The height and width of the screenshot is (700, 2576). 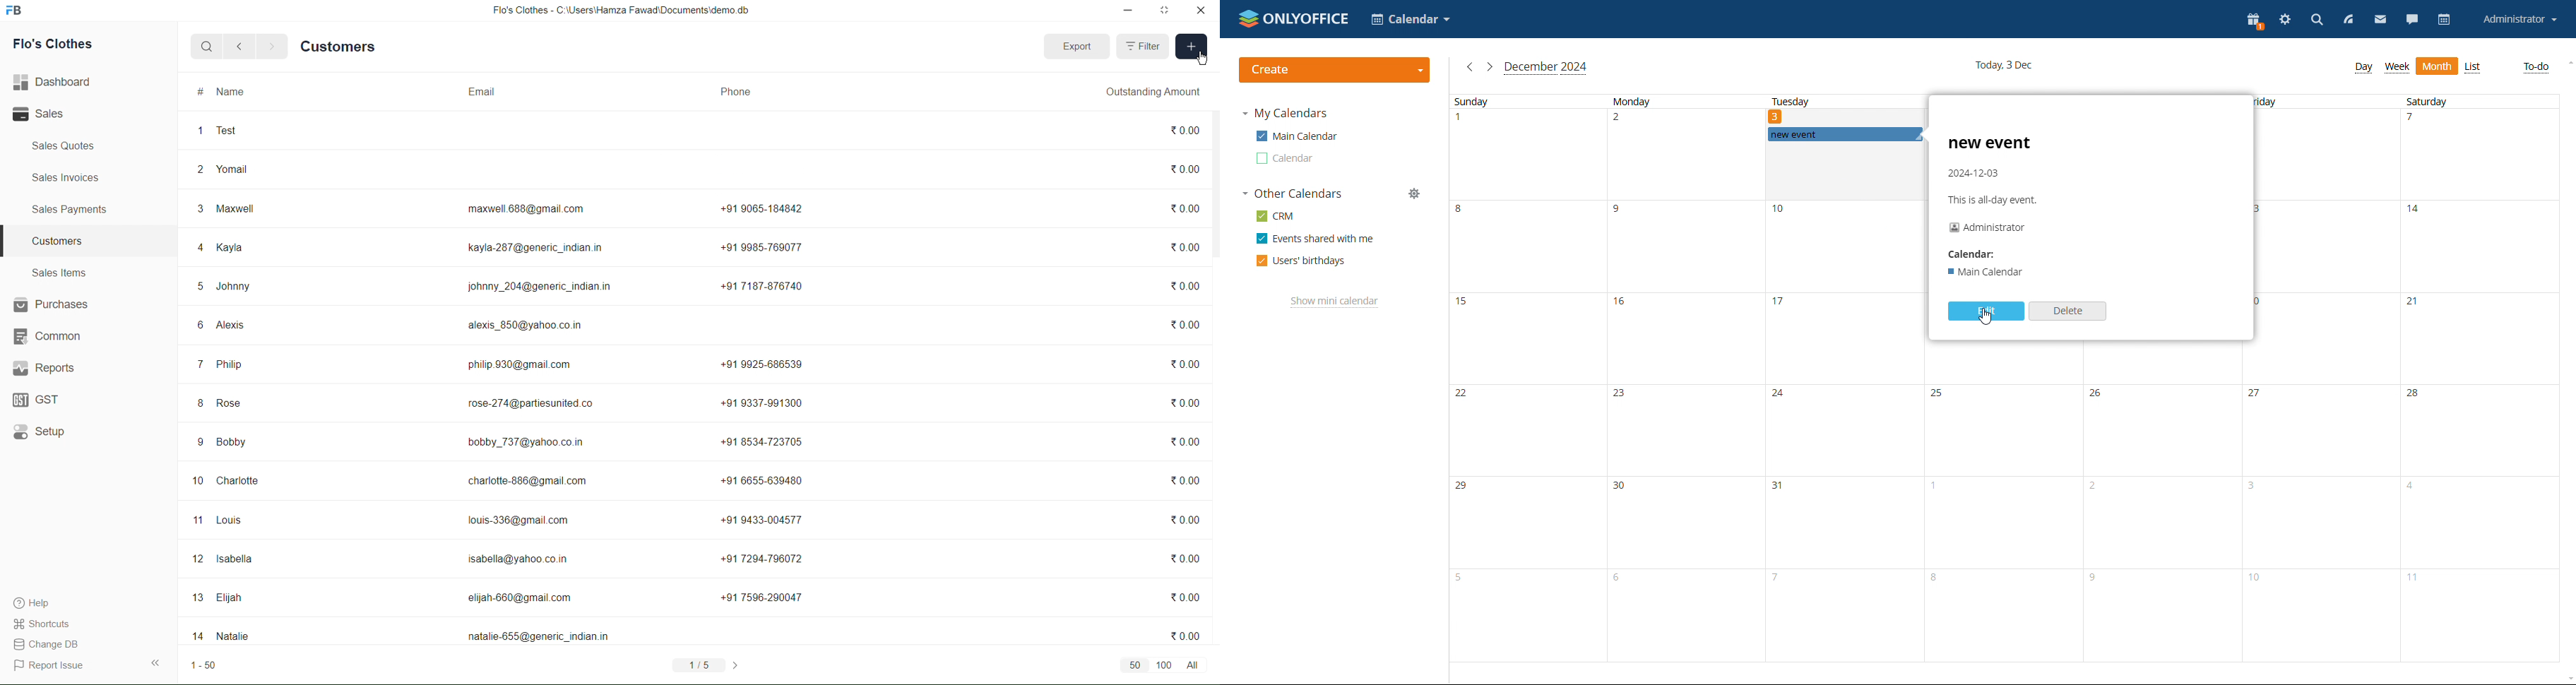 I want to click on 7, so click(x=200, y=367).